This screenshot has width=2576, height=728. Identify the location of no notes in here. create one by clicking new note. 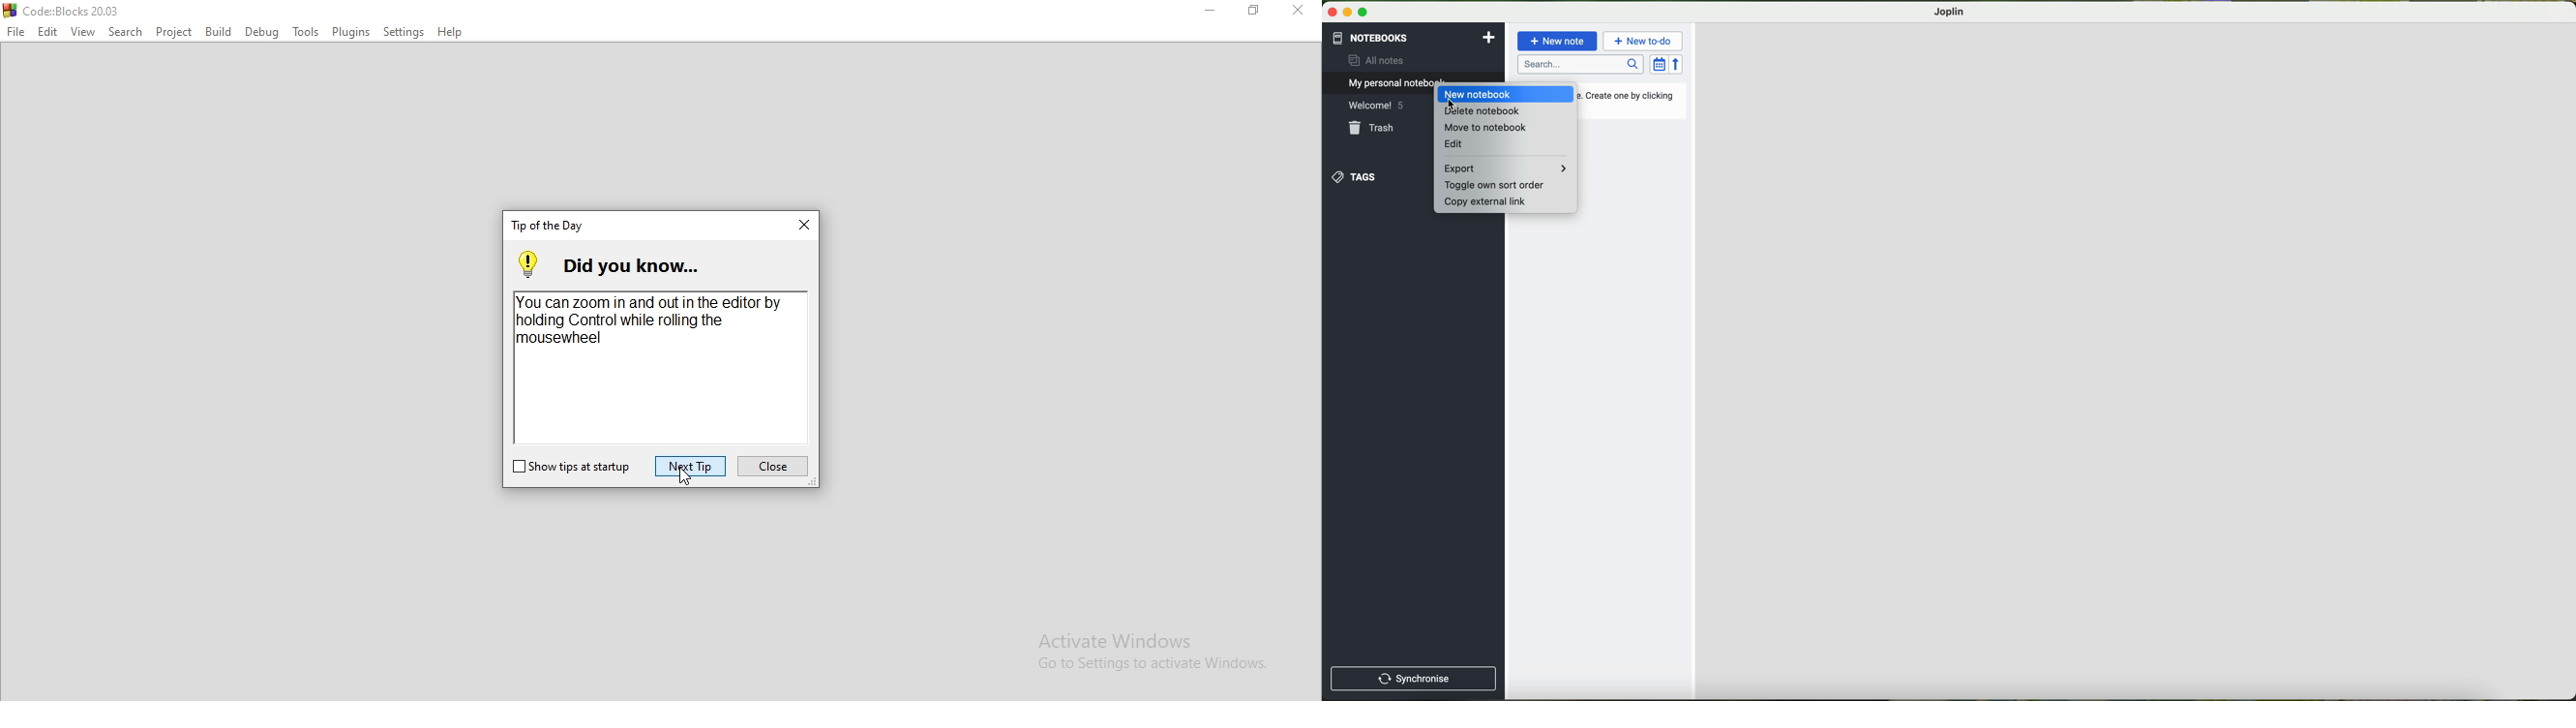
(1630, 100).